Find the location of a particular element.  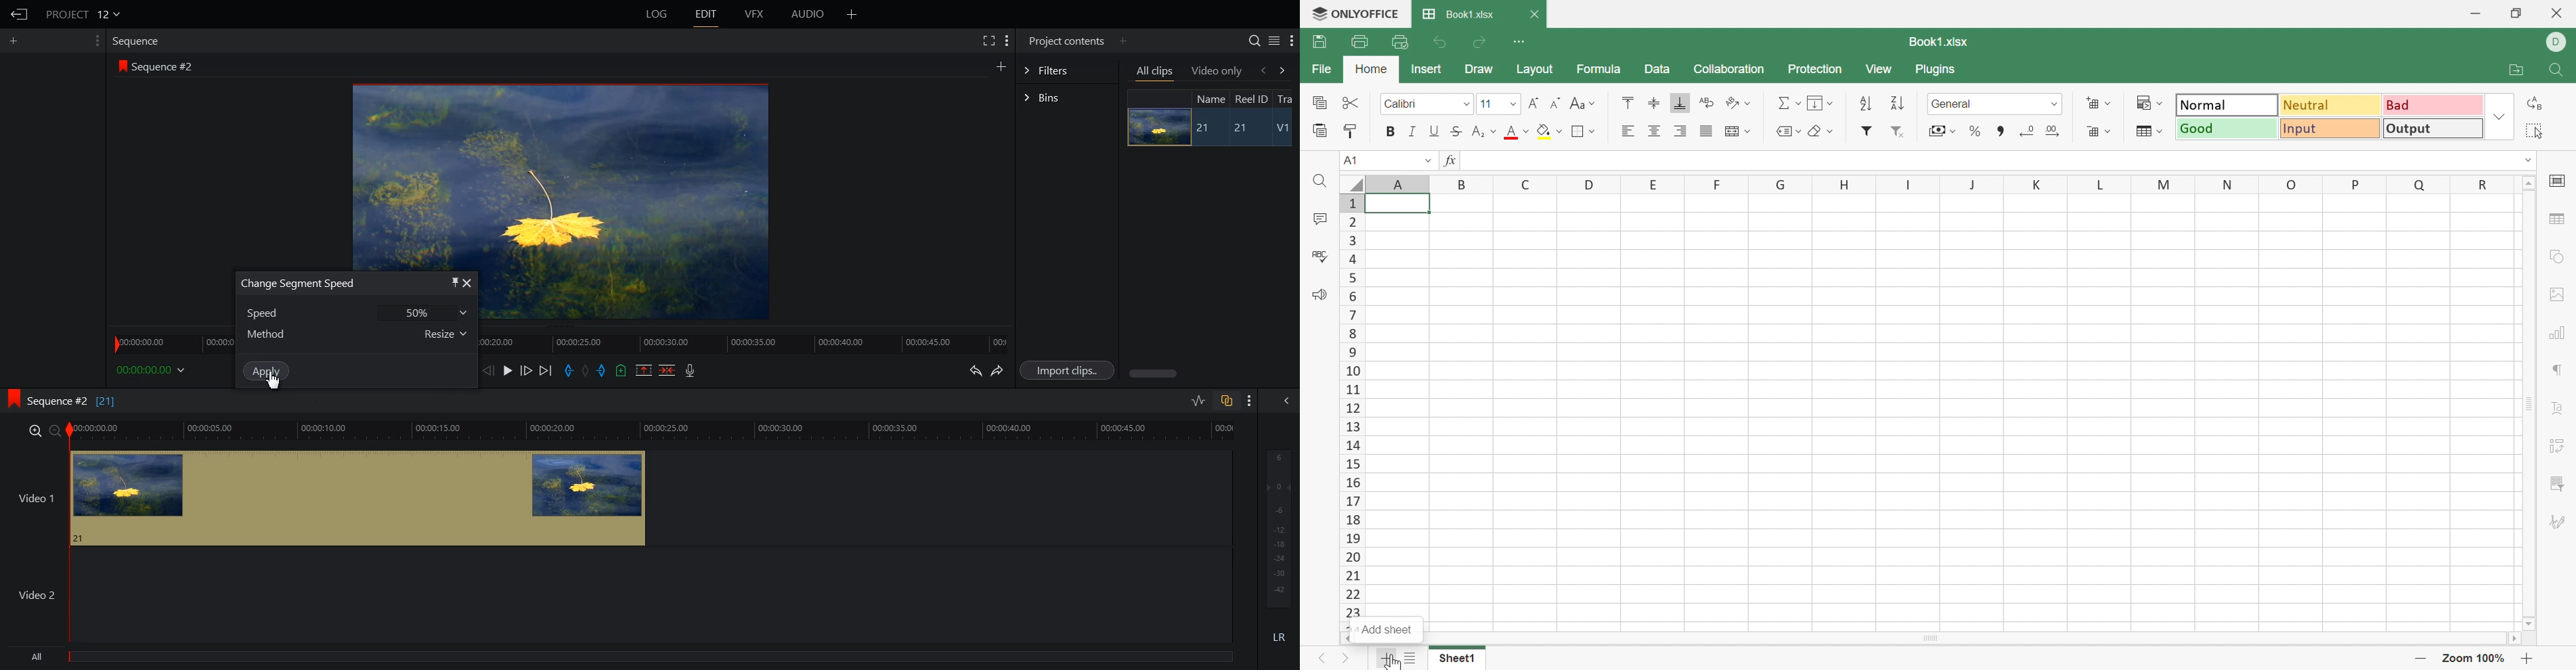

Normal is located at coordinates (2226, 105).